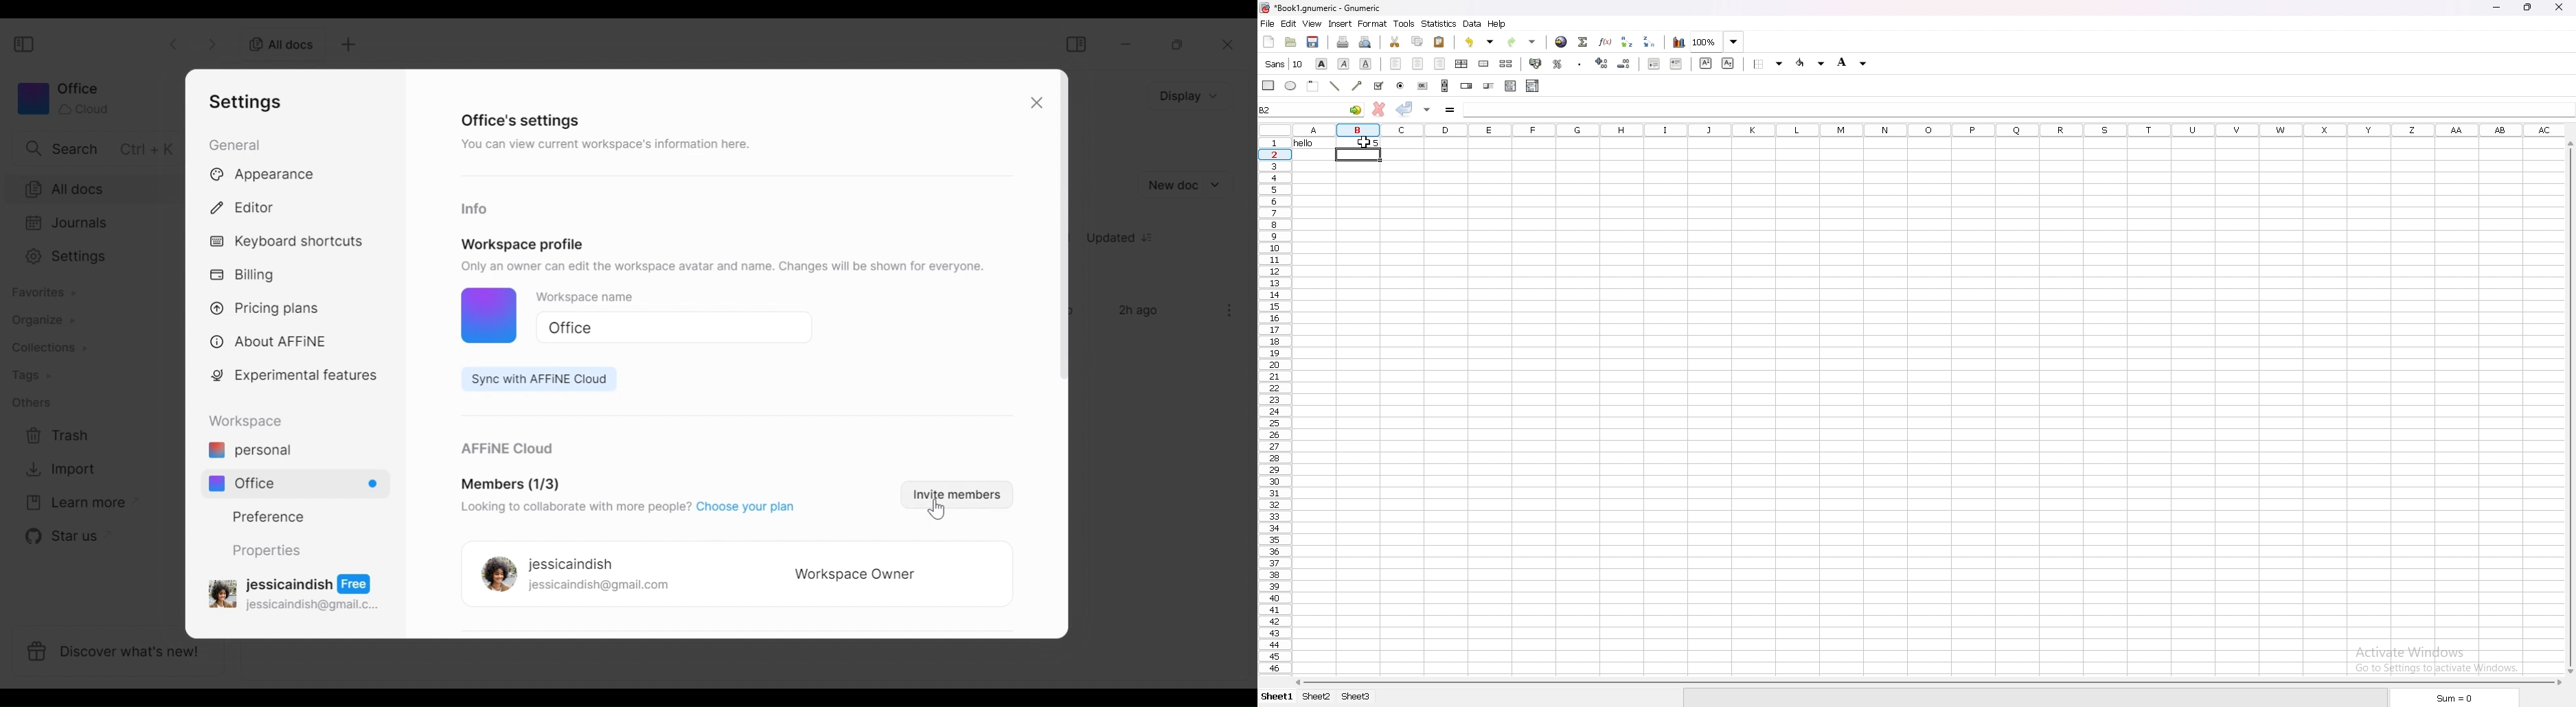 The width and height of the screenshot is (2576, 728). I want to click on scroll bar, so click(1930, 683).